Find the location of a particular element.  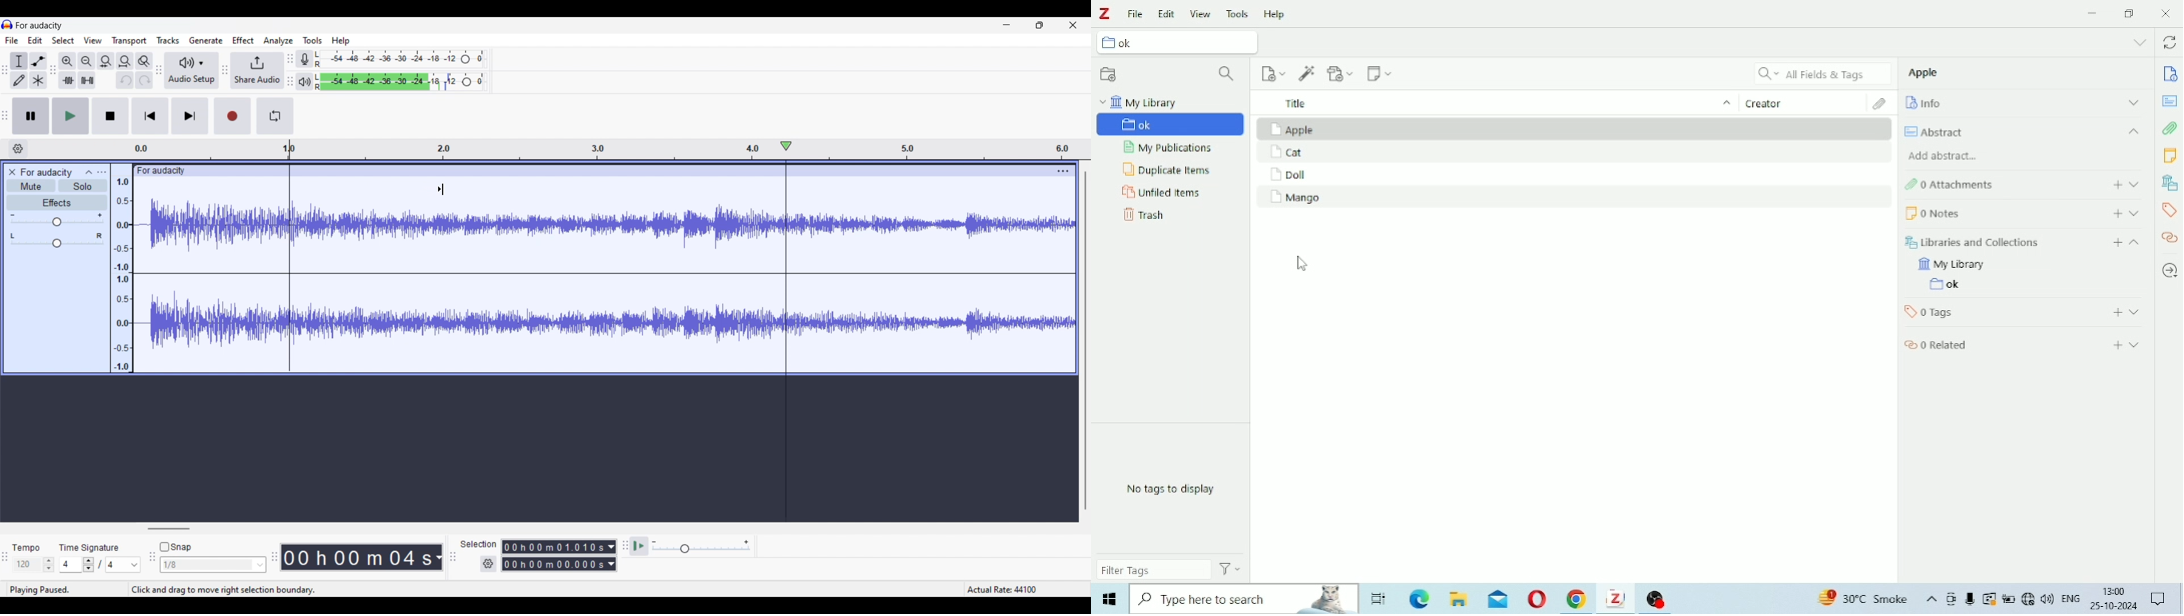

 is located at coordinates (1245, 598).